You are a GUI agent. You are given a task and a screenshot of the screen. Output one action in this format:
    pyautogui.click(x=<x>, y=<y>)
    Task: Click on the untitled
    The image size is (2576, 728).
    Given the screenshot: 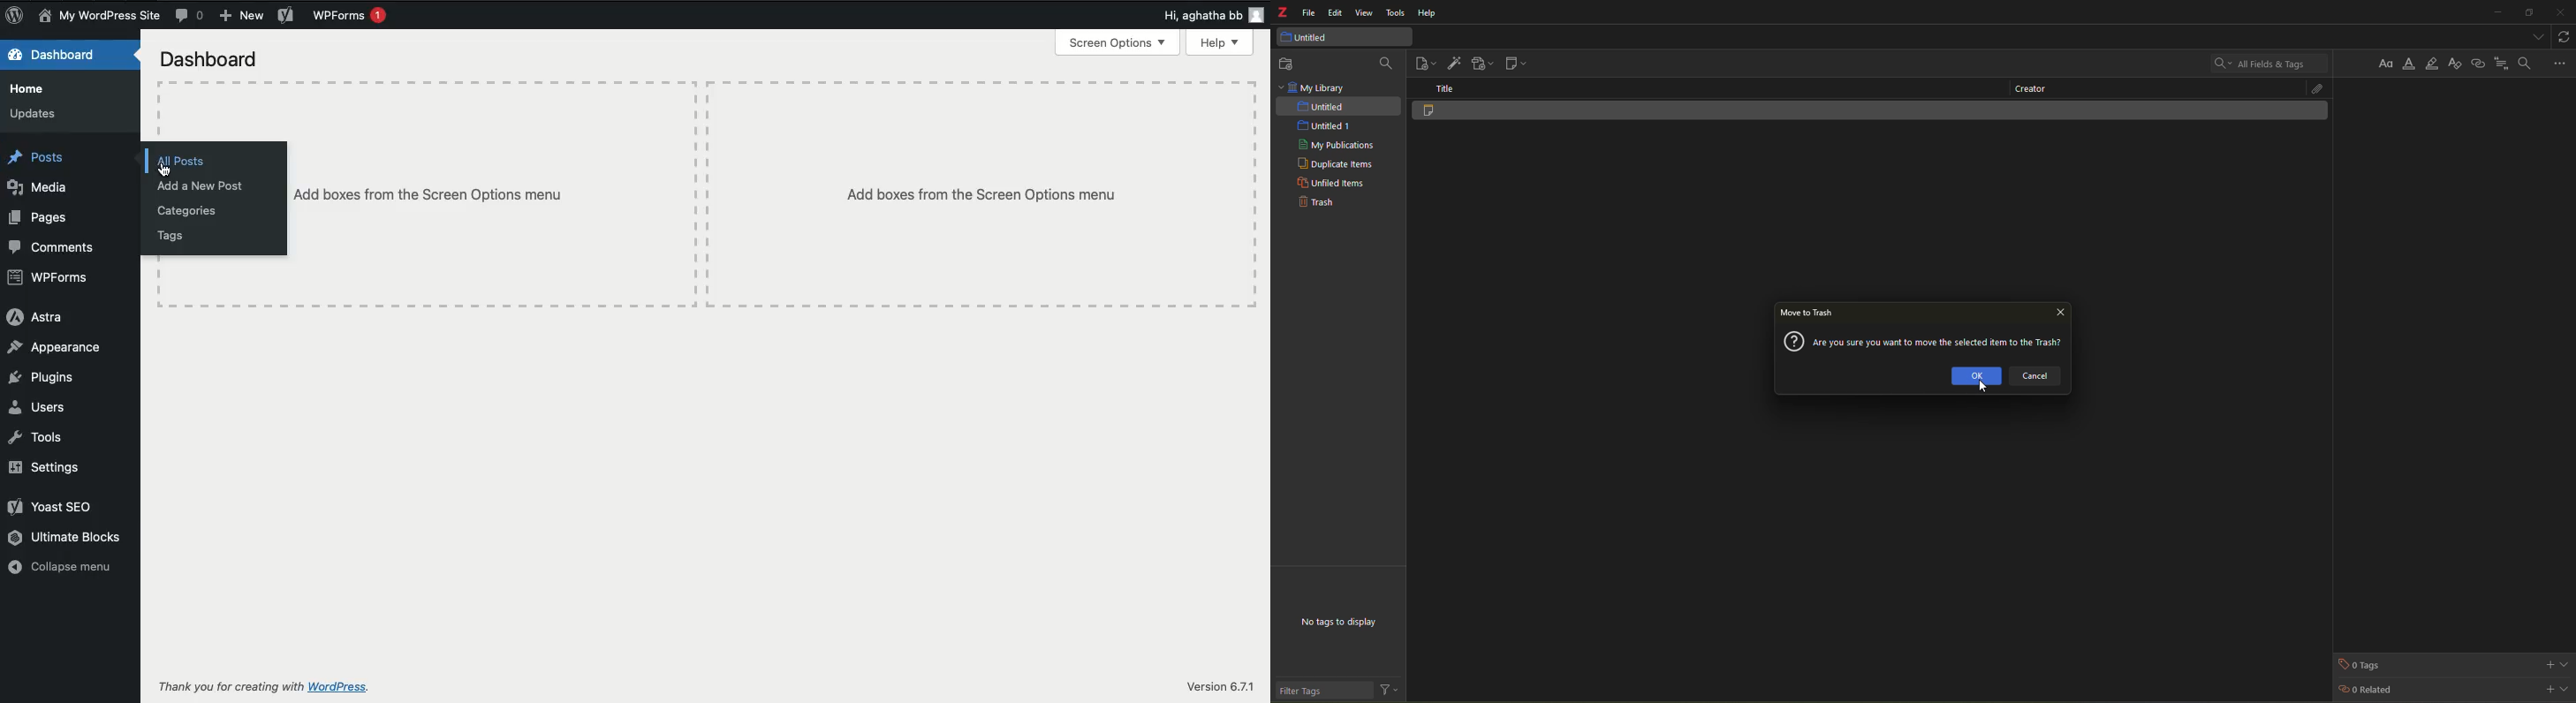 What is the action you would take?
    pyautogui.click(x=1306, y=37)
    